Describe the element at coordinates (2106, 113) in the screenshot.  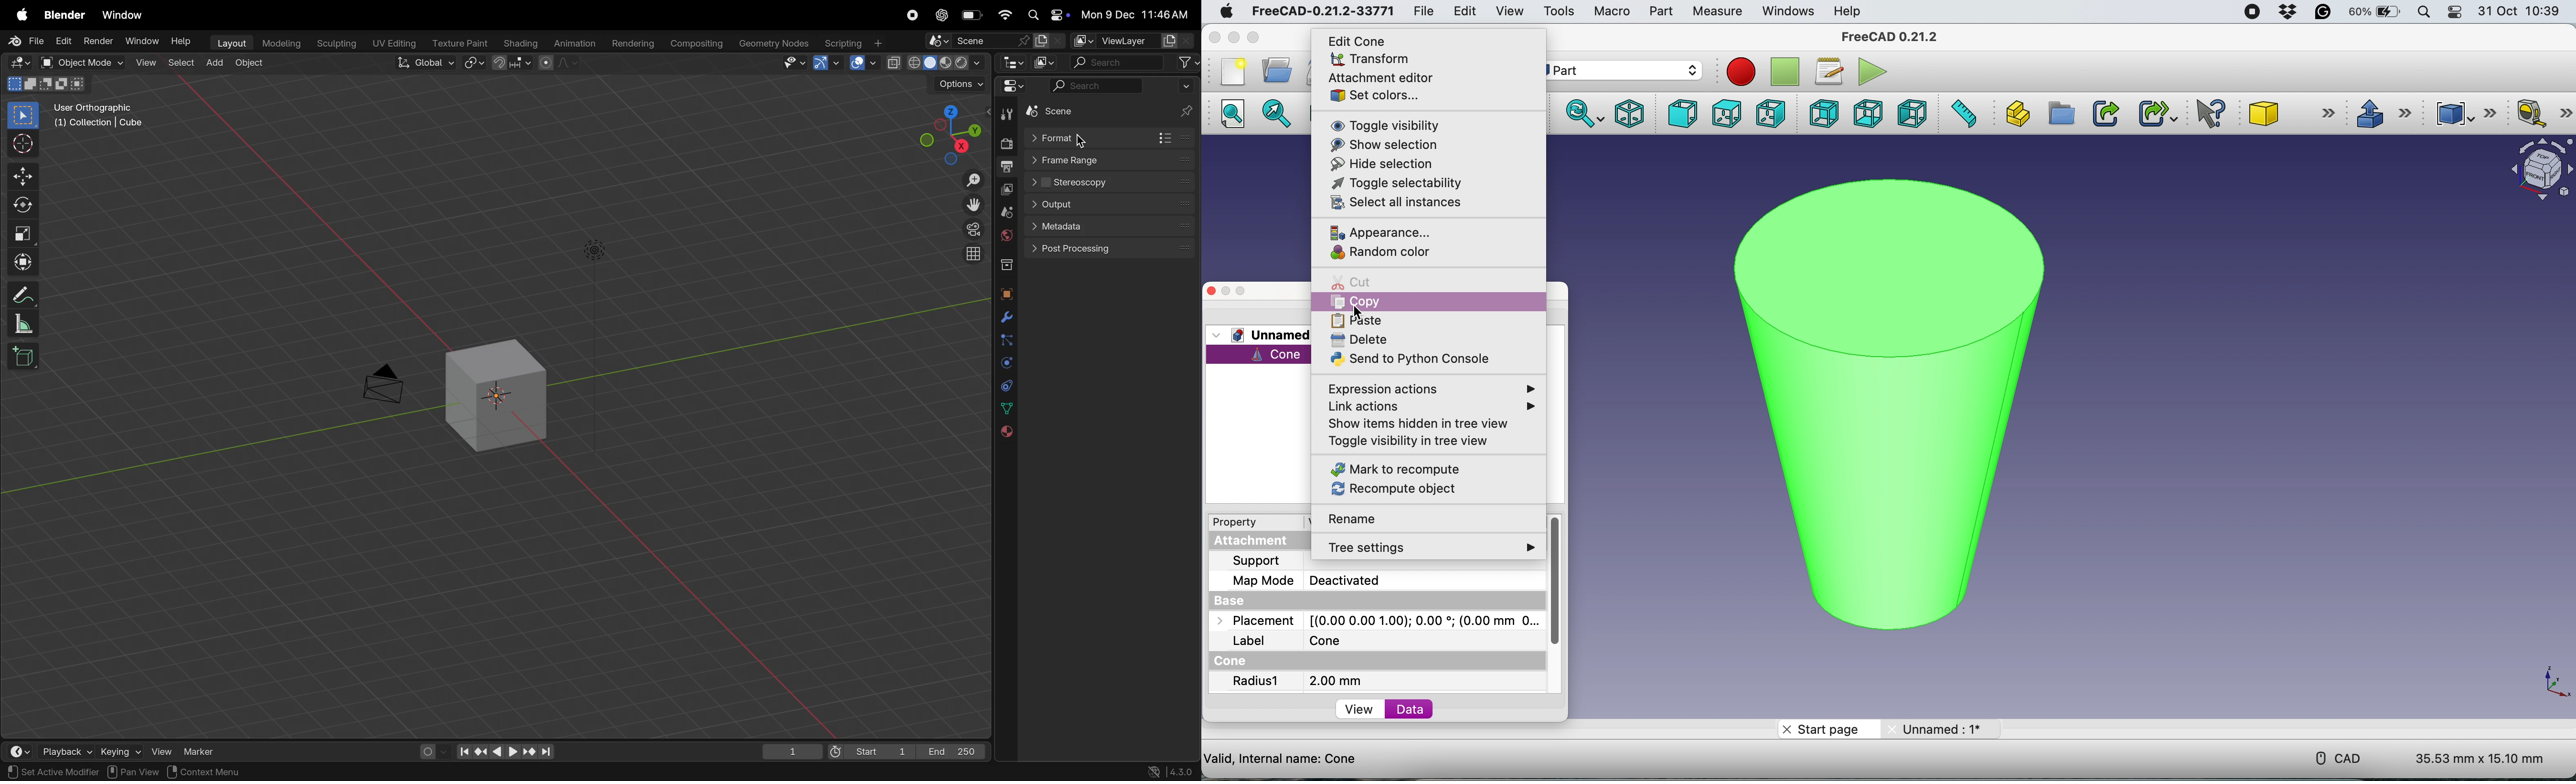
I see `make link` at that location.